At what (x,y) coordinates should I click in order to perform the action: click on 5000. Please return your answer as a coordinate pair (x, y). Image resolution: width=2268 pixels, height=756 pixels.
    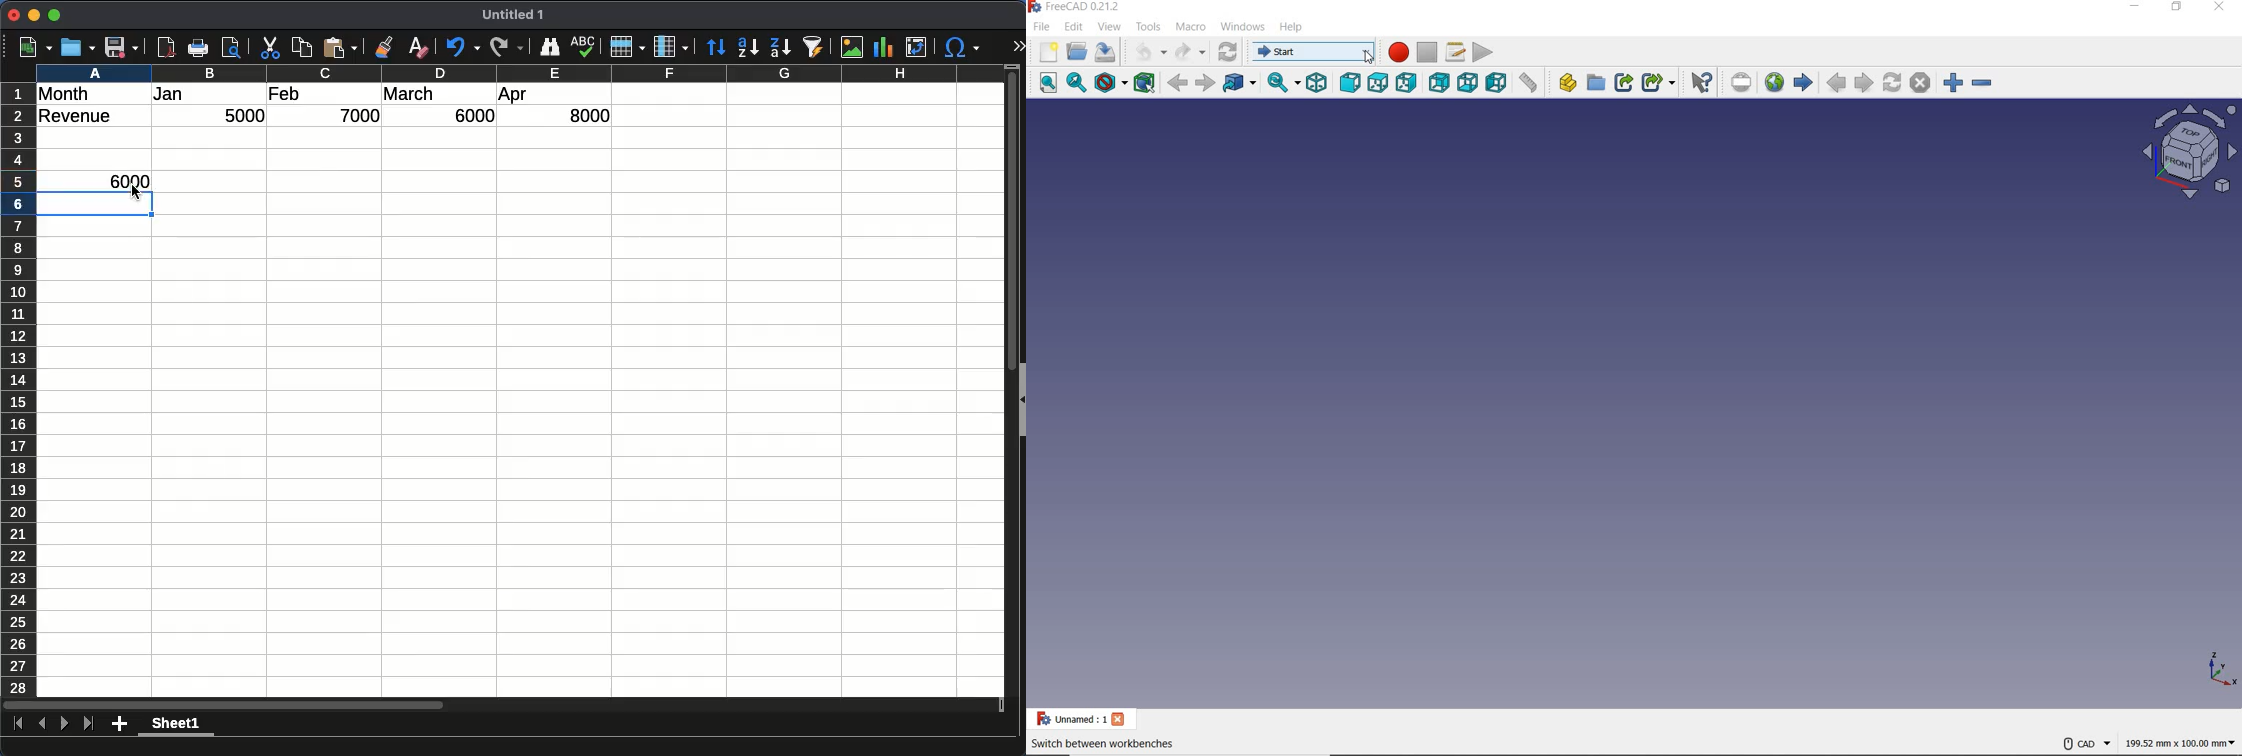
    Looking at the image, I should click on (244, 115).